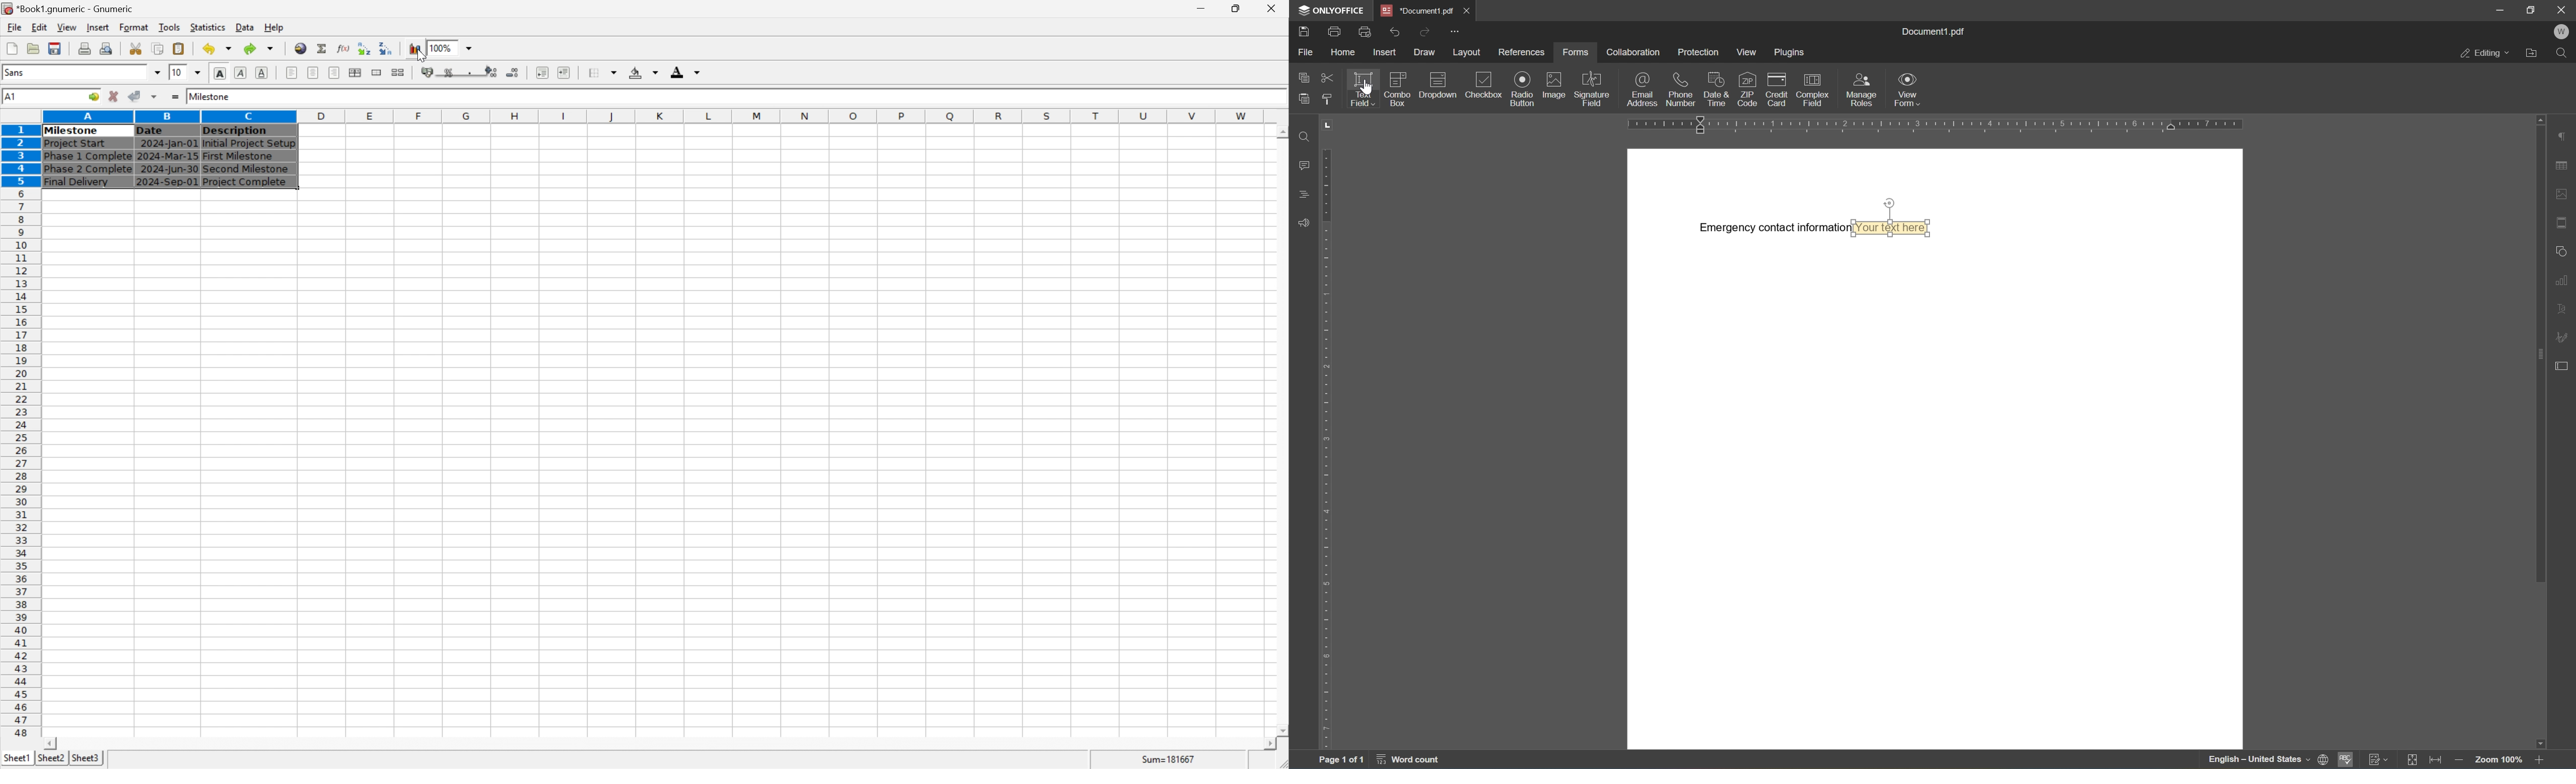 This screenshot has height=784, width=2576. Describe the element at coordinates (387, 48) in the screenshot. I see `Sort the selected region in descending order based on the first column selected` at that location.